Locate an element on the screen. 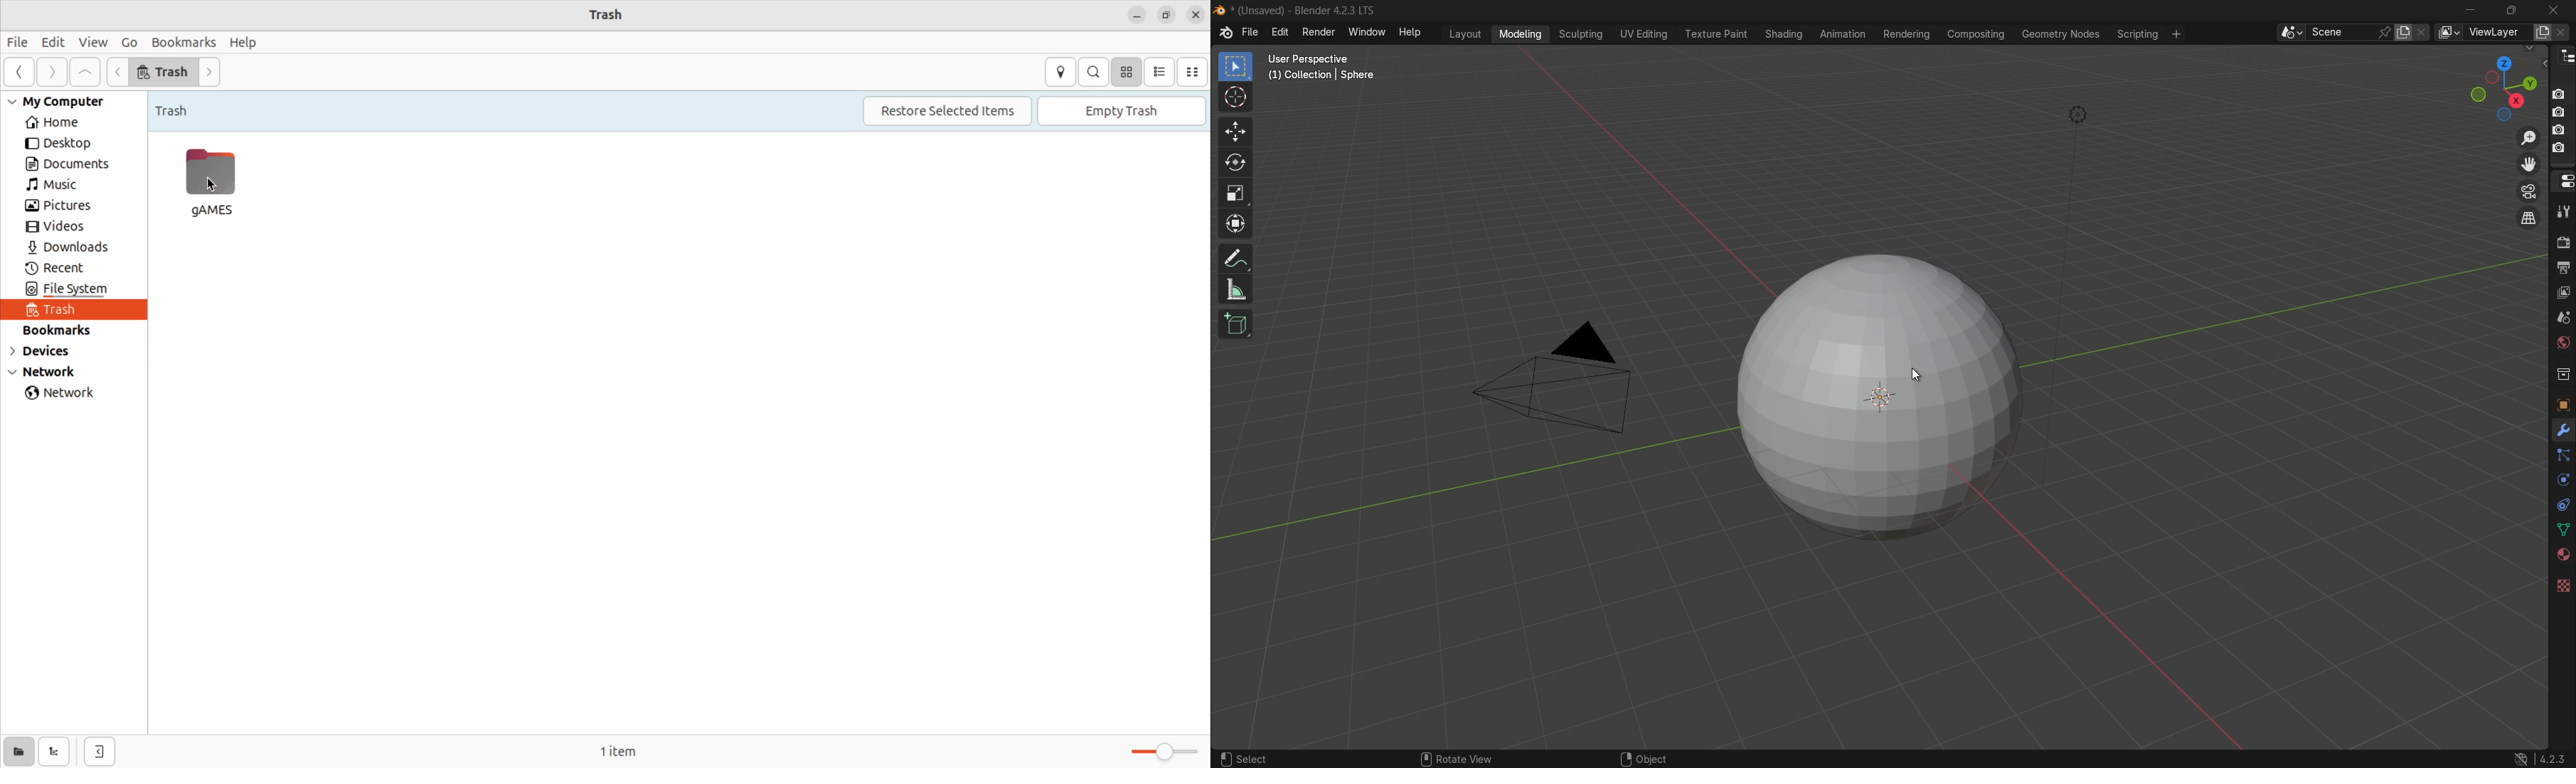 Image resolution: width=2576 pixels, height=784 pixels. maximize or restore is located at coordinates (2511, 10).